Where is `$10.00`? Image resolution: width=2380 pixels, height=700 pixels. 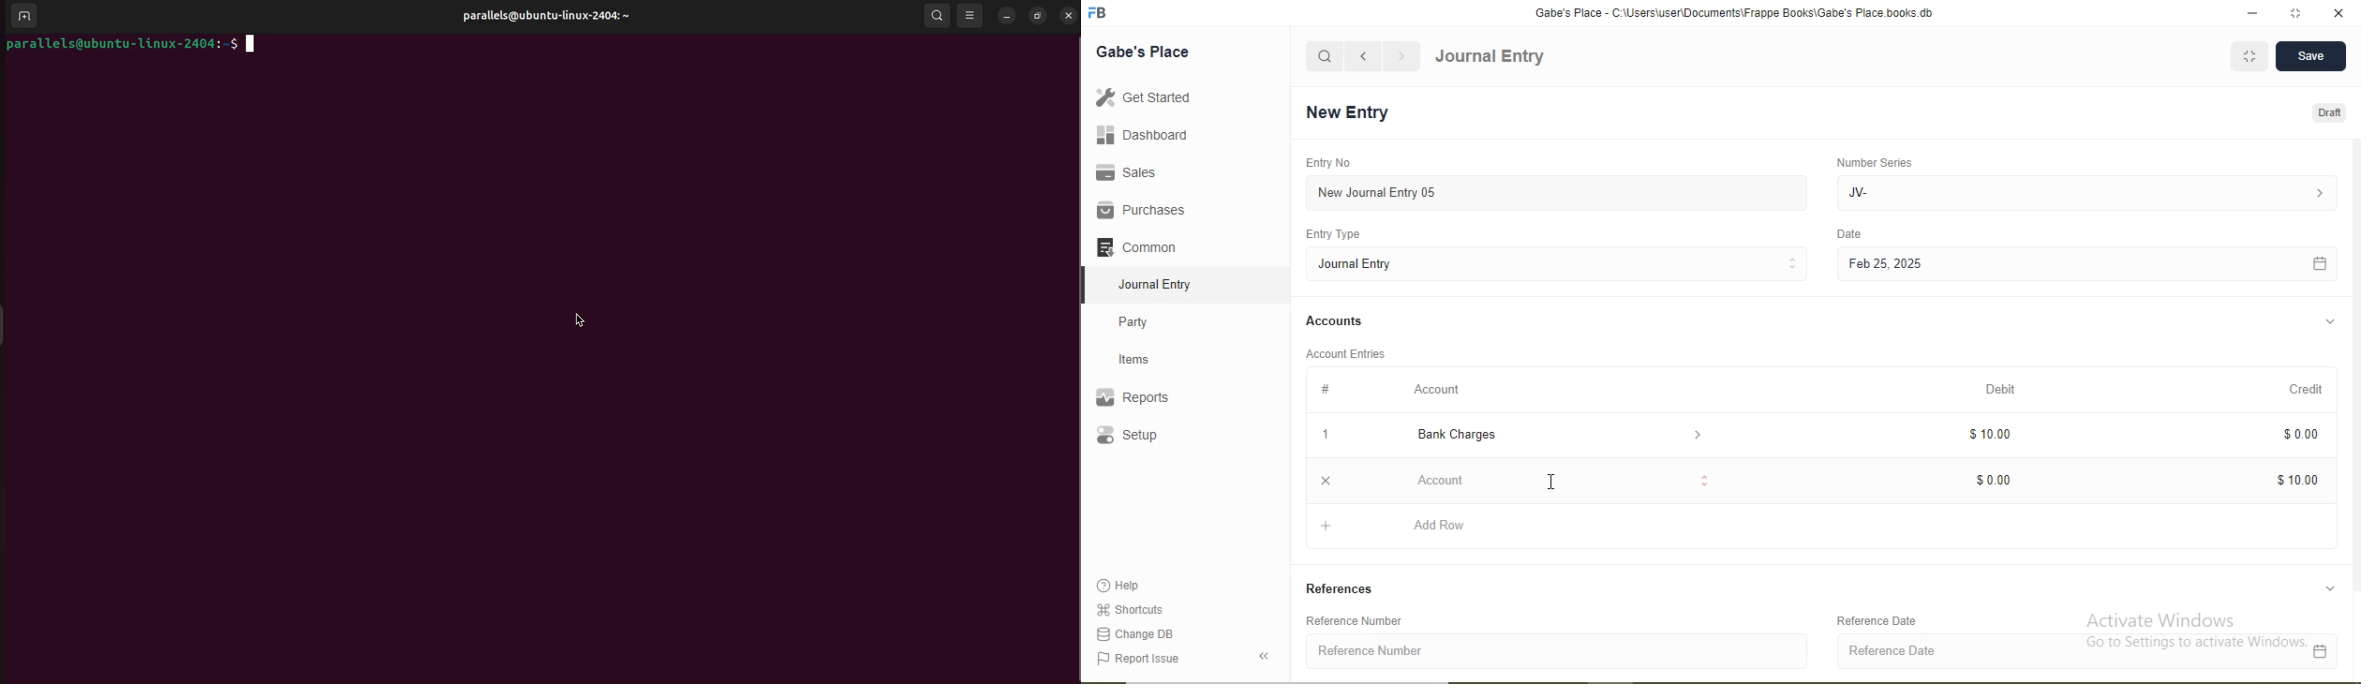
$10.00 is located at coordinates (1991, 434).